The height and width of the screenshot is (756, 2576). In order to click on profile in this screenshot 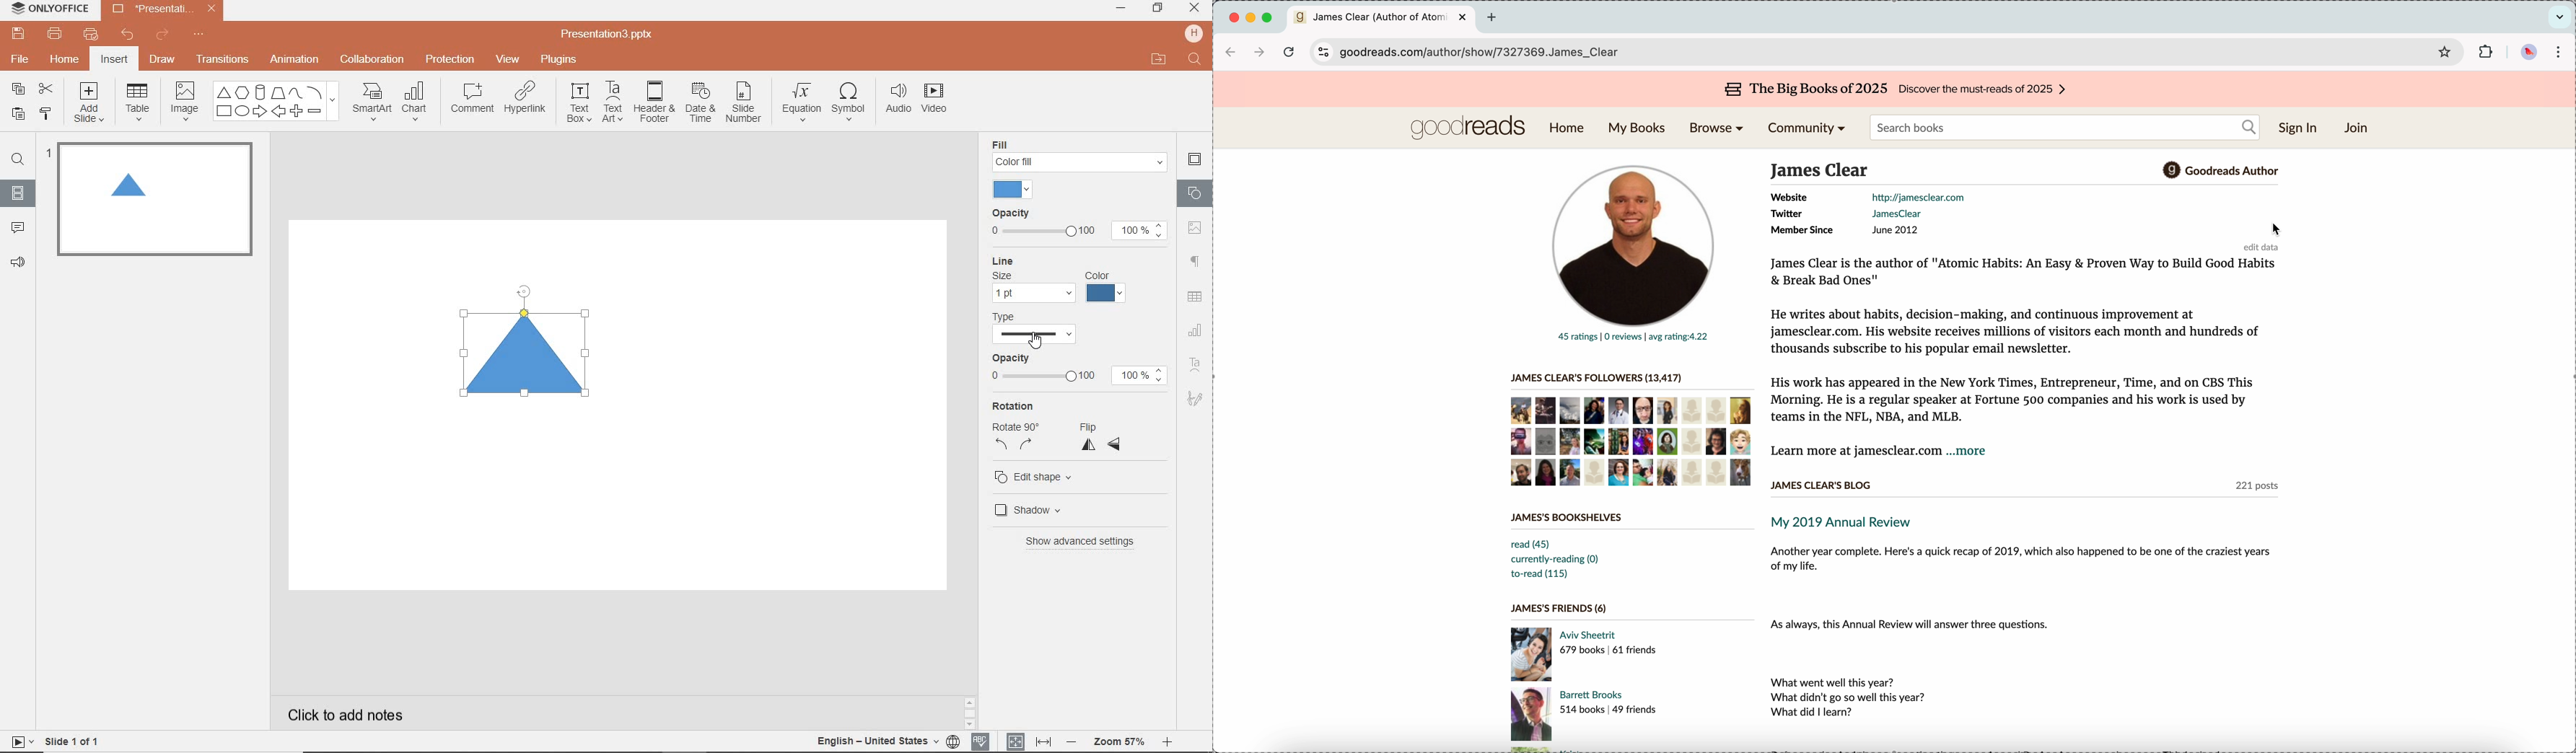, I will do `click(1192, 33)`.